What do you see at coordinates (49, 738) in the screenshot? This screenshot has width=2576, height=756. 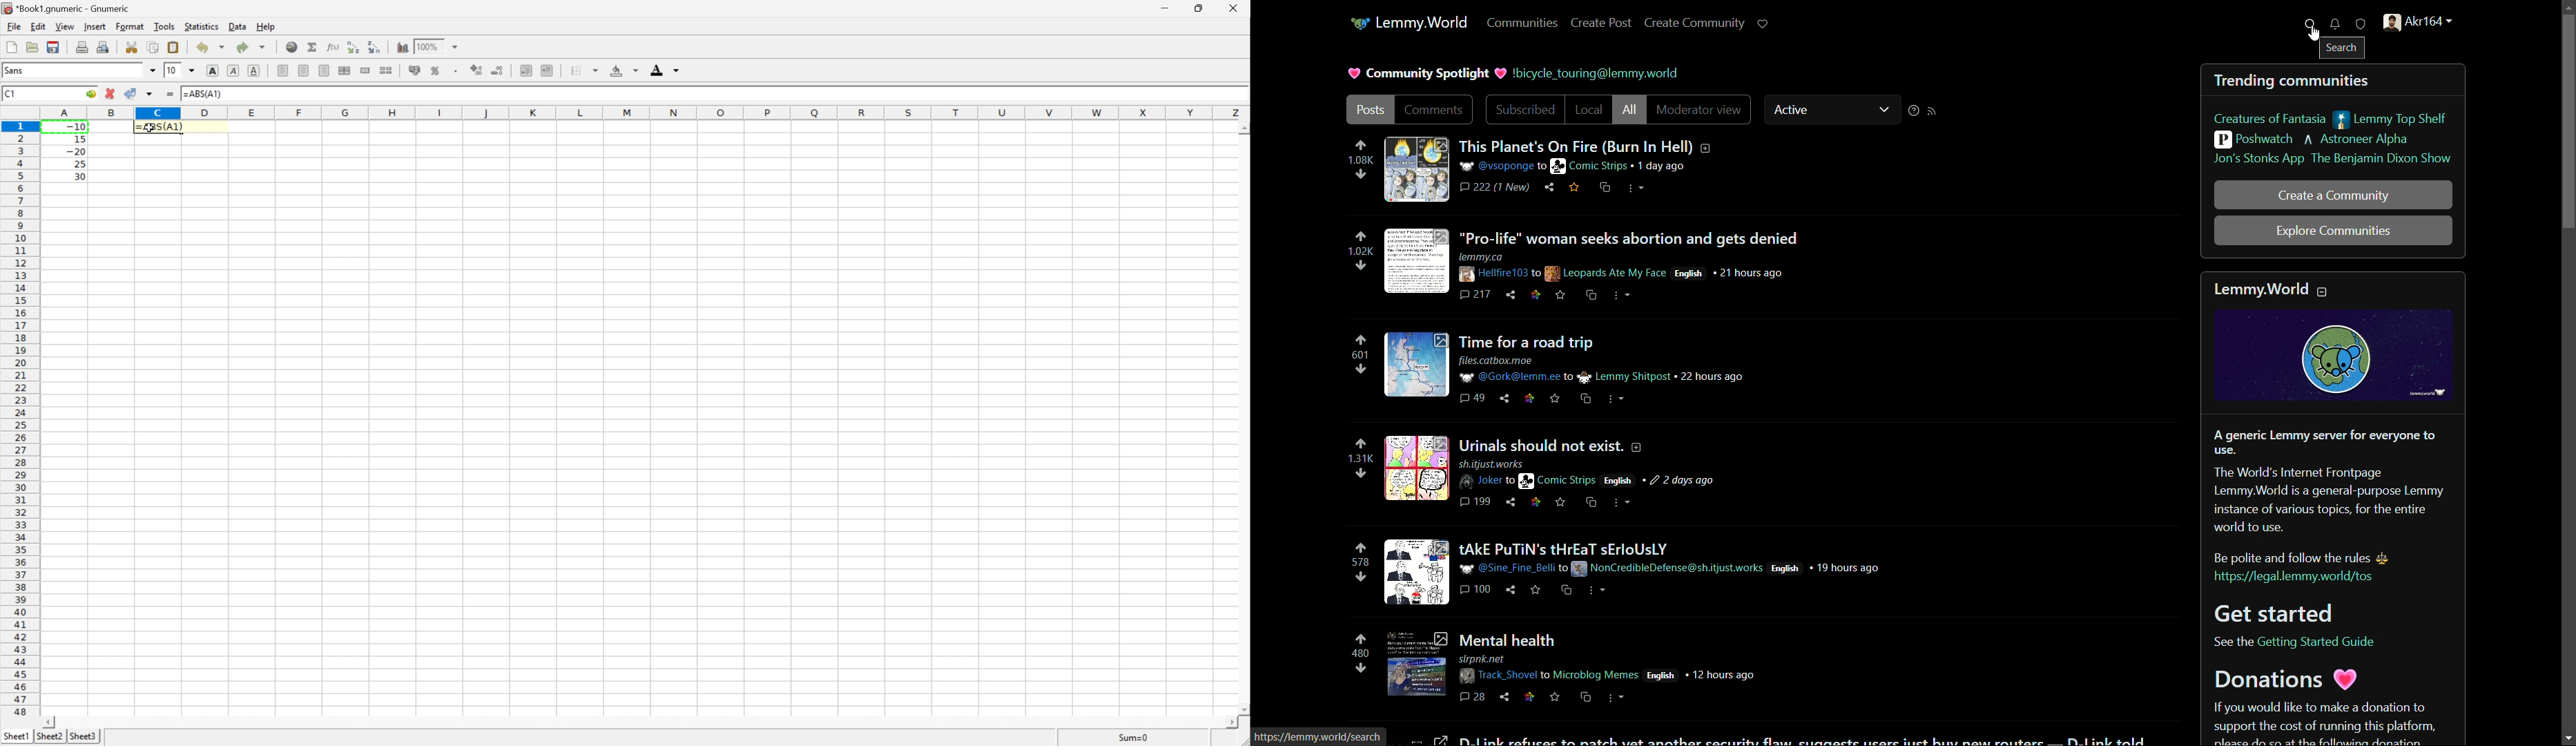 I see `sheet2` at bounding box center [49, 738].